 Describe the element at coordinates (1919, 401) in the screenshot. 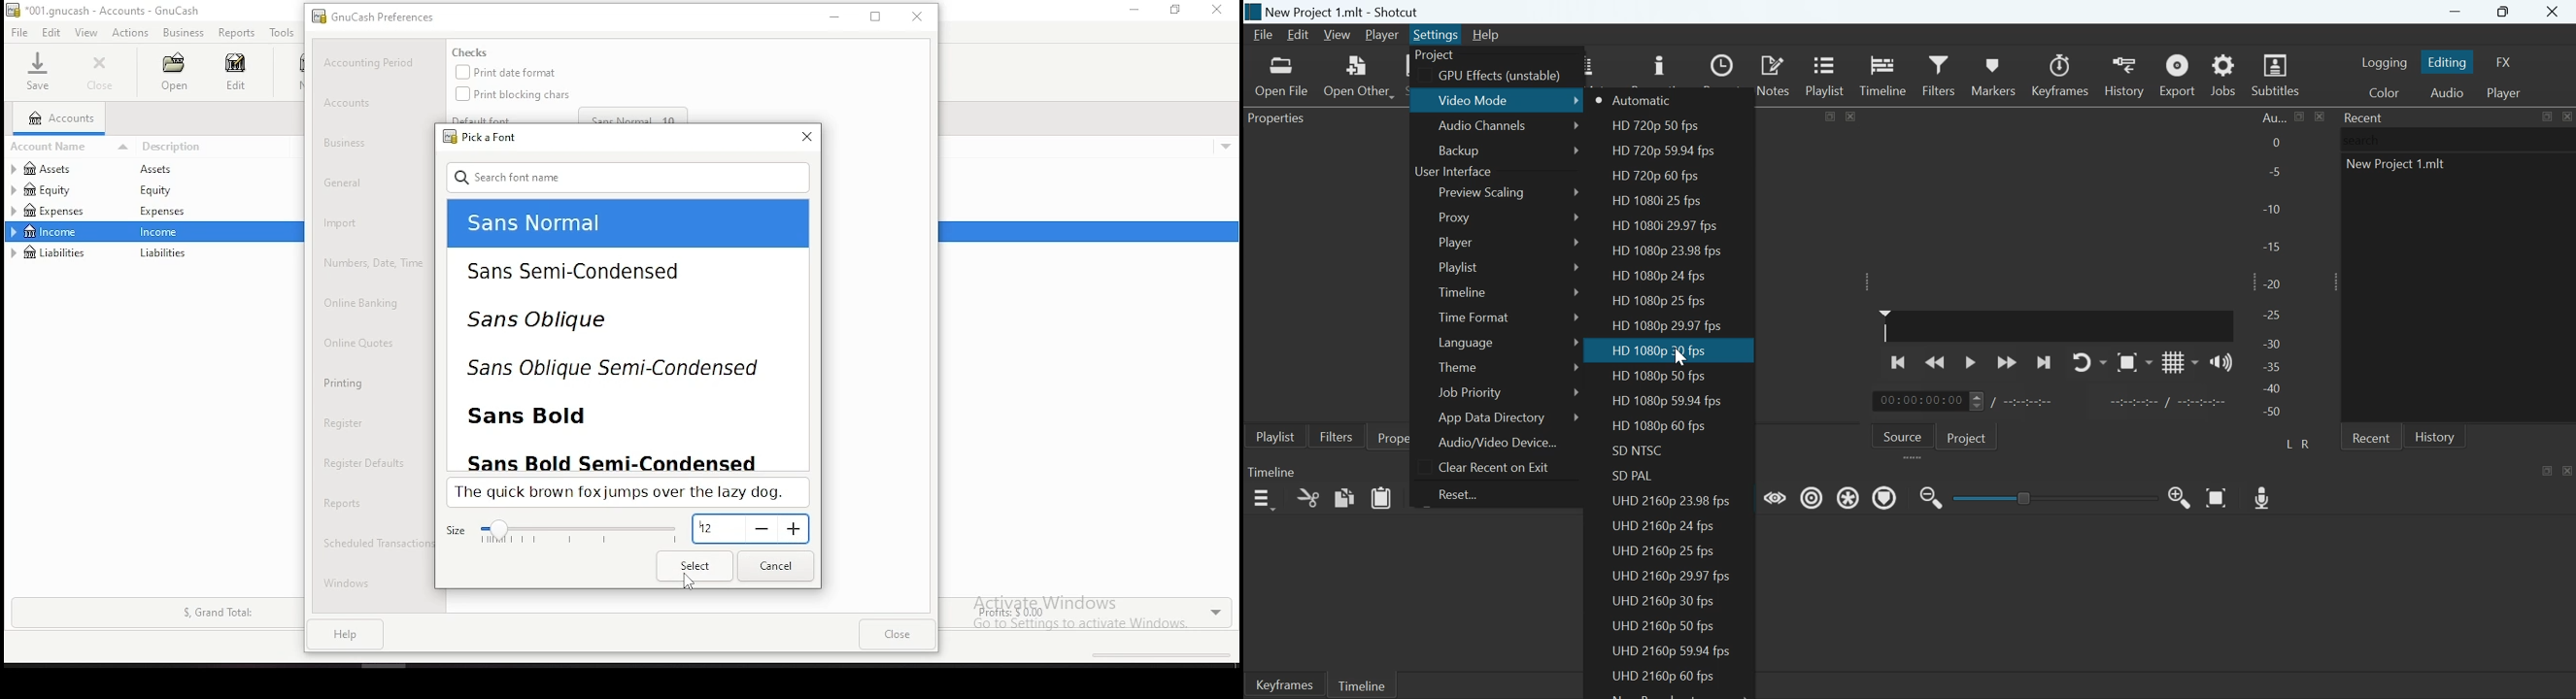

I see `Timeline time` at that location.